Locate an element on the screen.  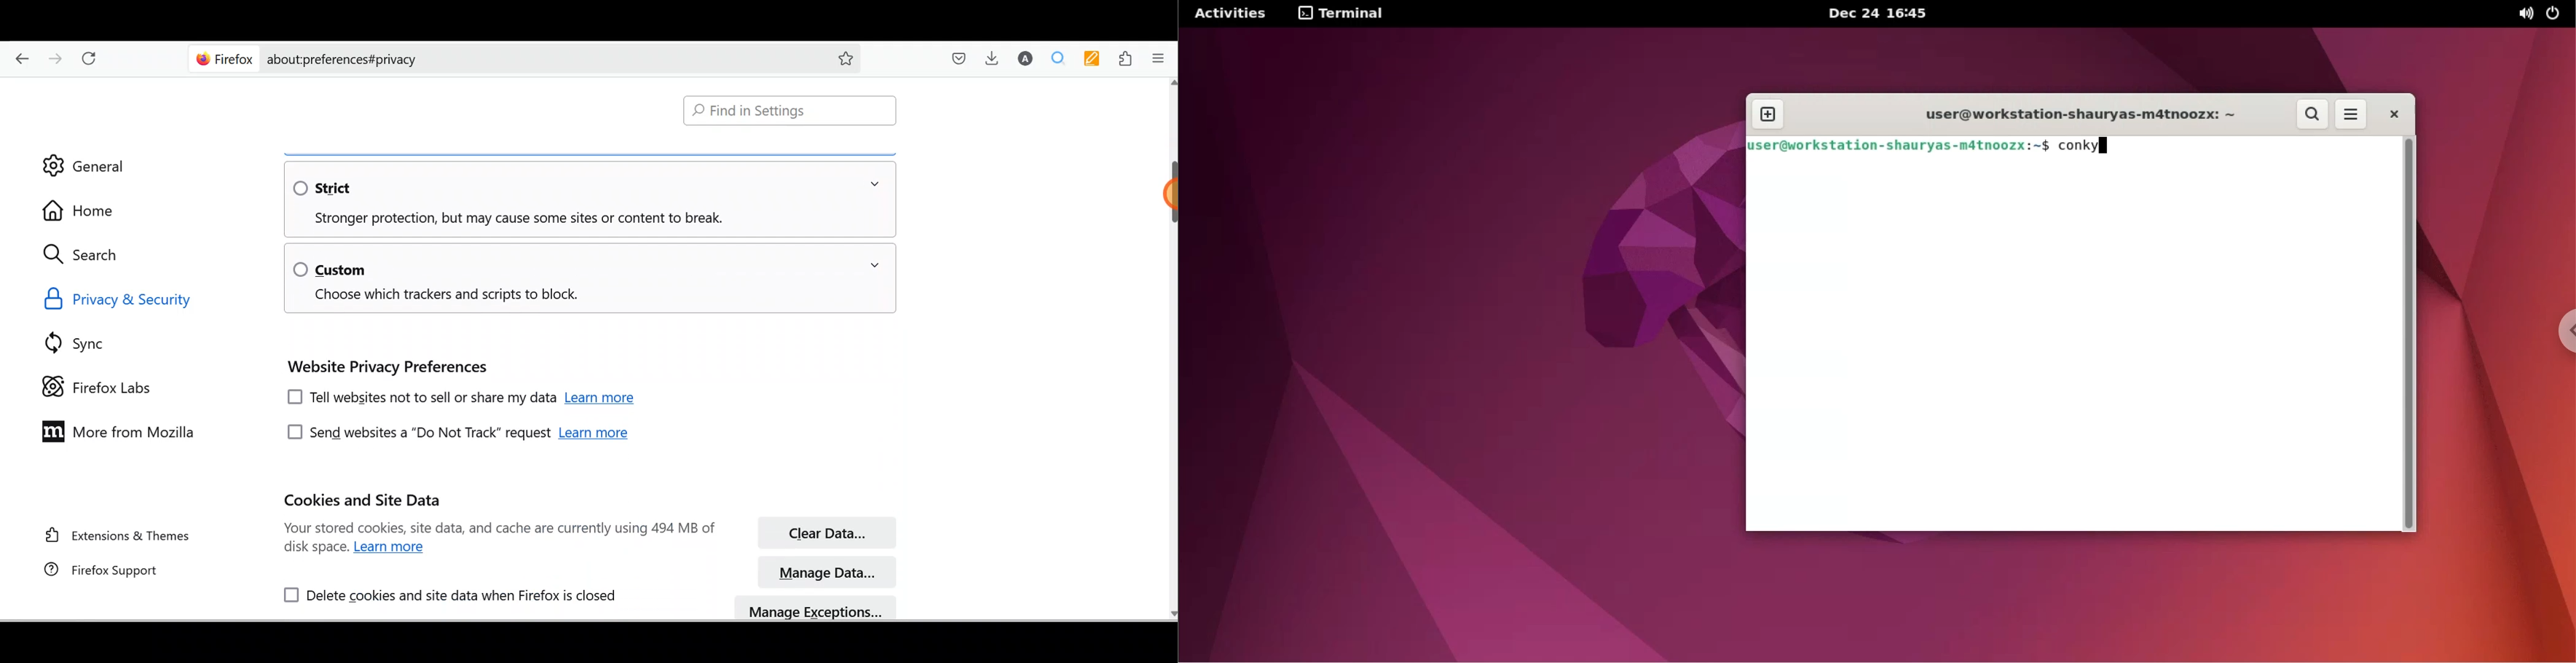
Custom  is located at coordinates (330, 268).